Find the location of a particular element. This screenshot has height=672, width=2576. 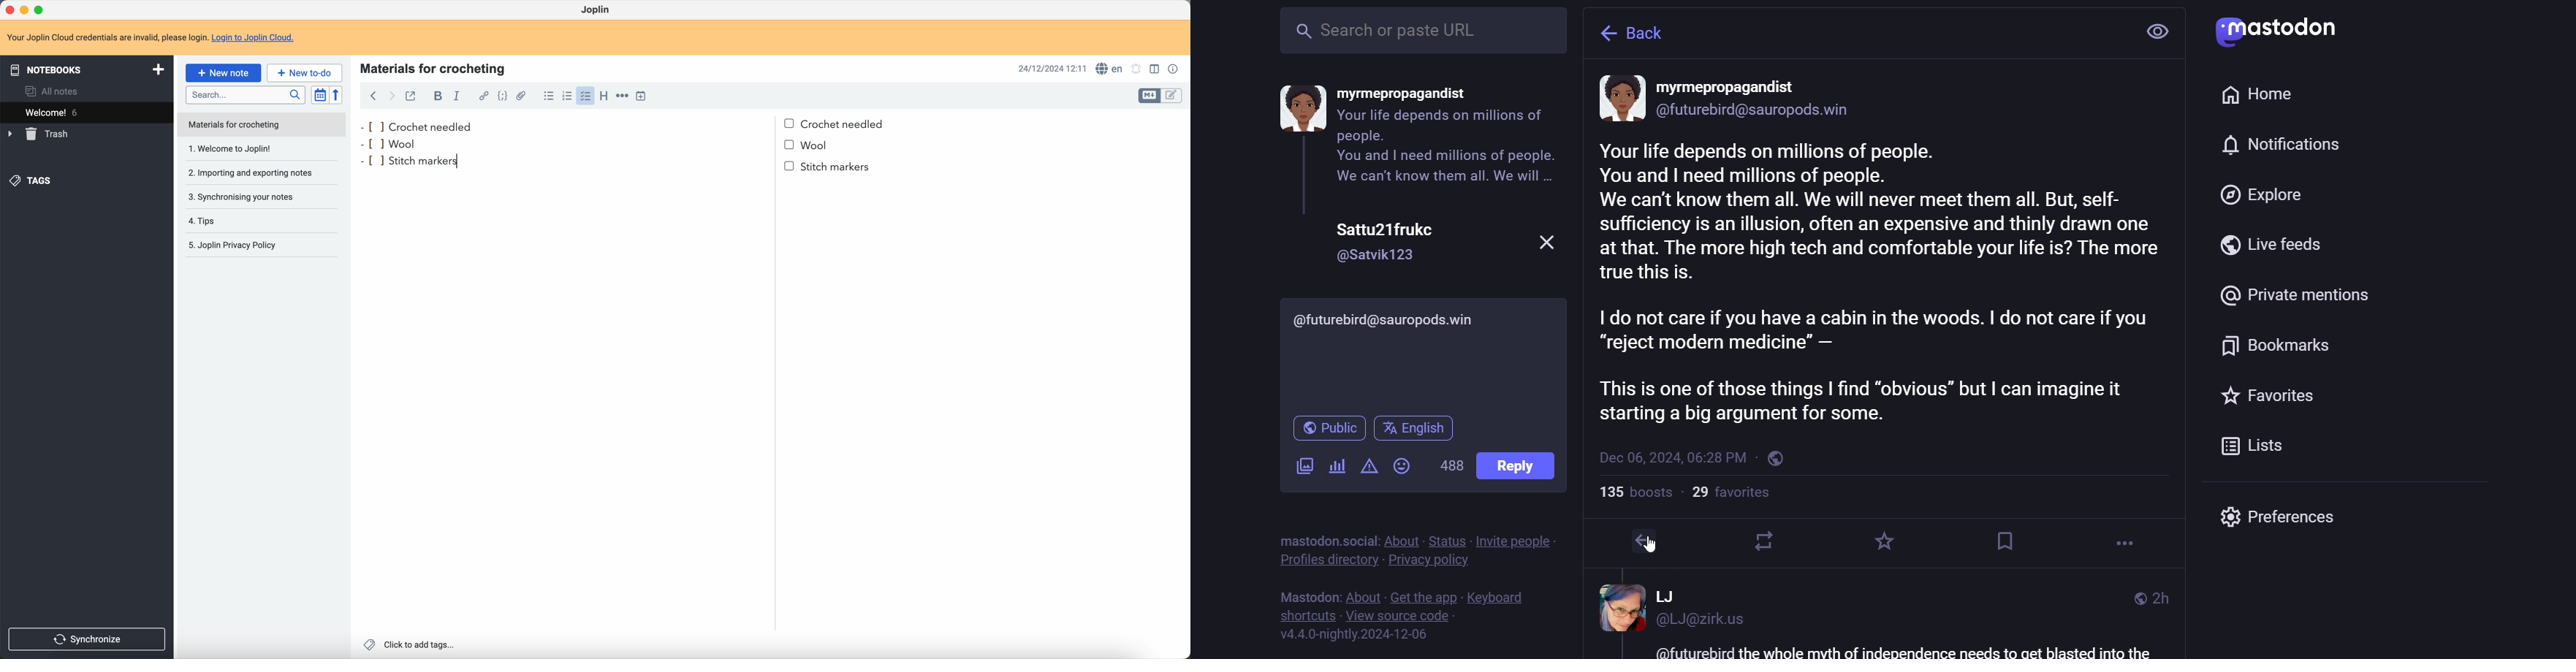

mastodon social is located at coordinates (1325, 540).